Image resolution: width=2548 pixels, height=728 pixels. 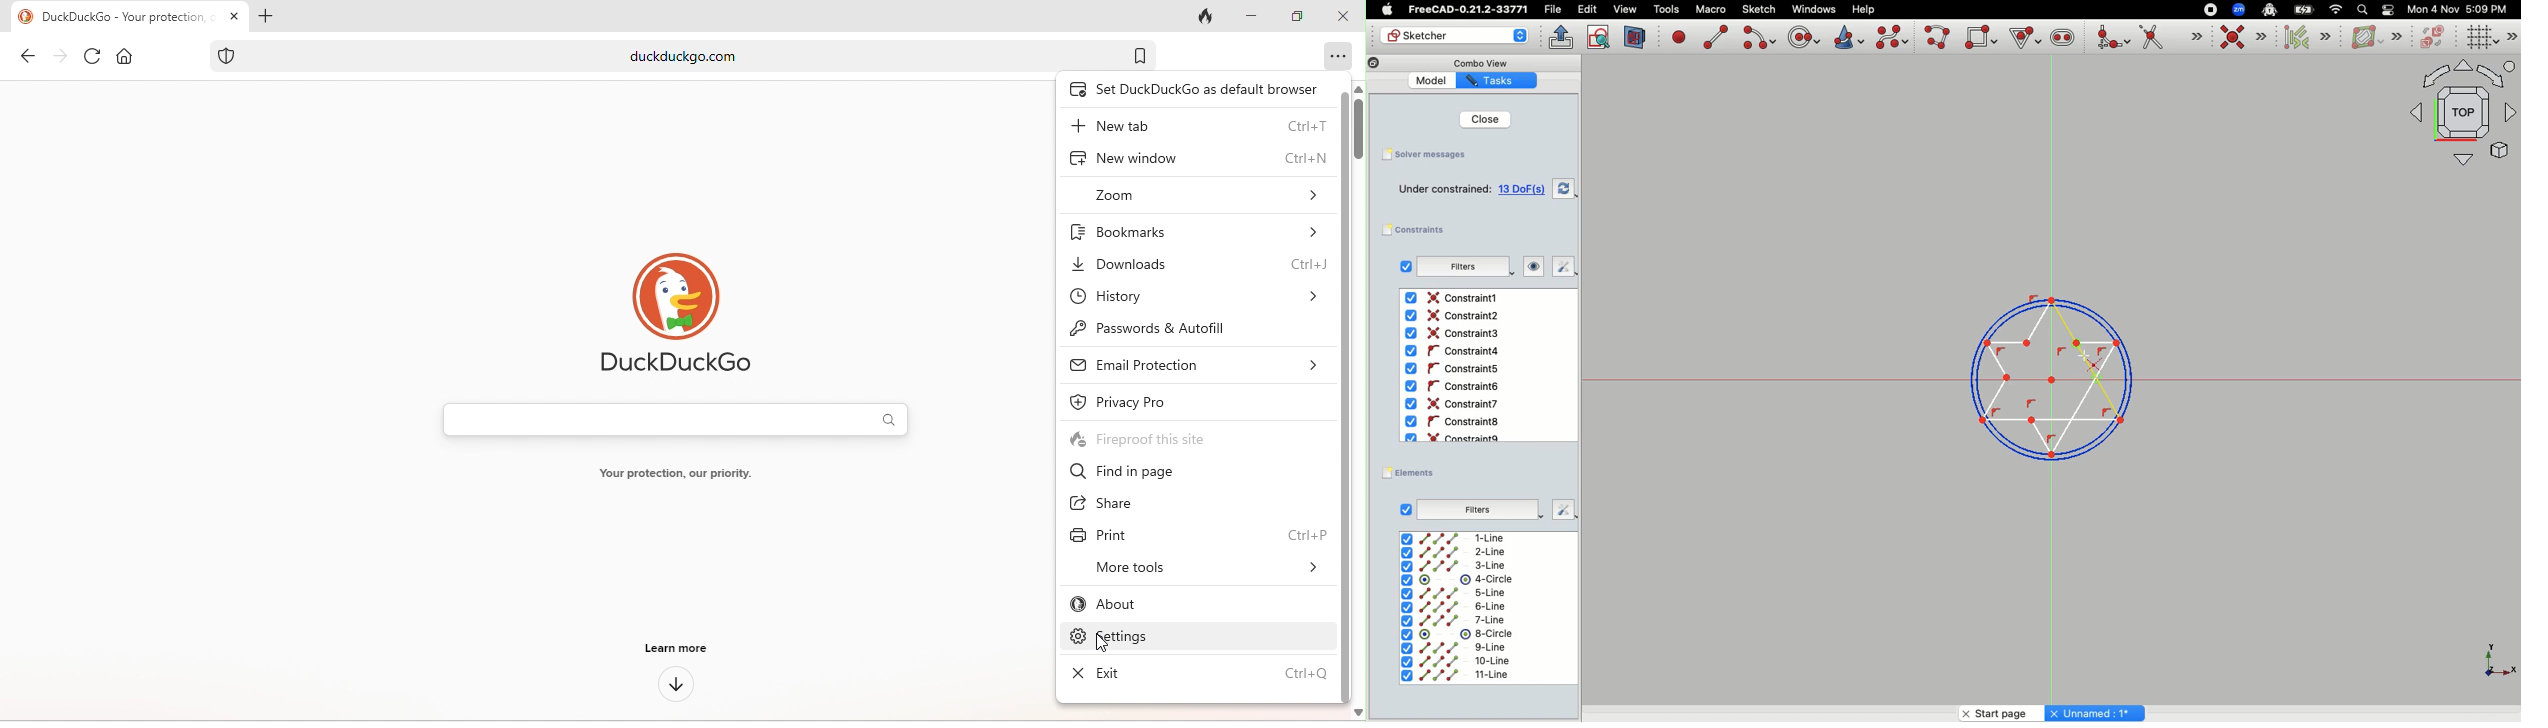 What do you see at coordinates (2305, 37) in the screenshot?
I see `Select associated constraints` at bounding box center [2305, 37].